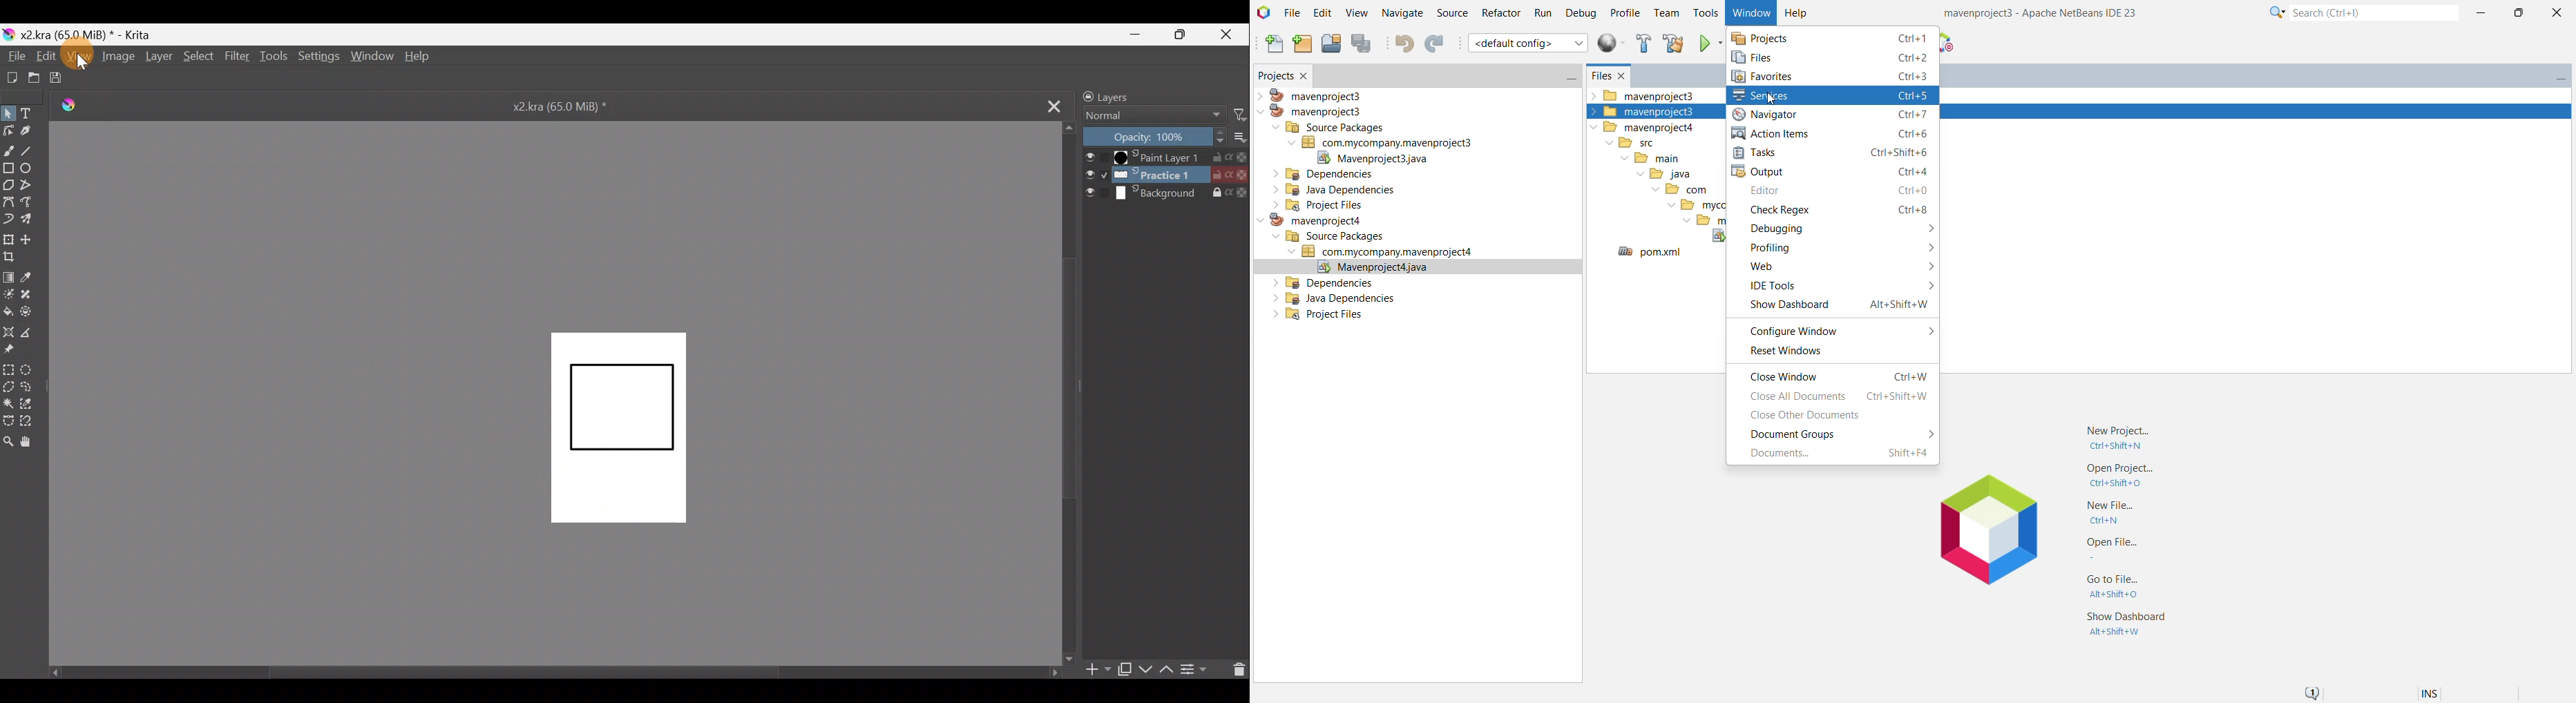 The image size is (2576, 728). What do you see at coordinates (1542, 14) in the screenshot?
I see `Run` at bounding box center [1542, 14].